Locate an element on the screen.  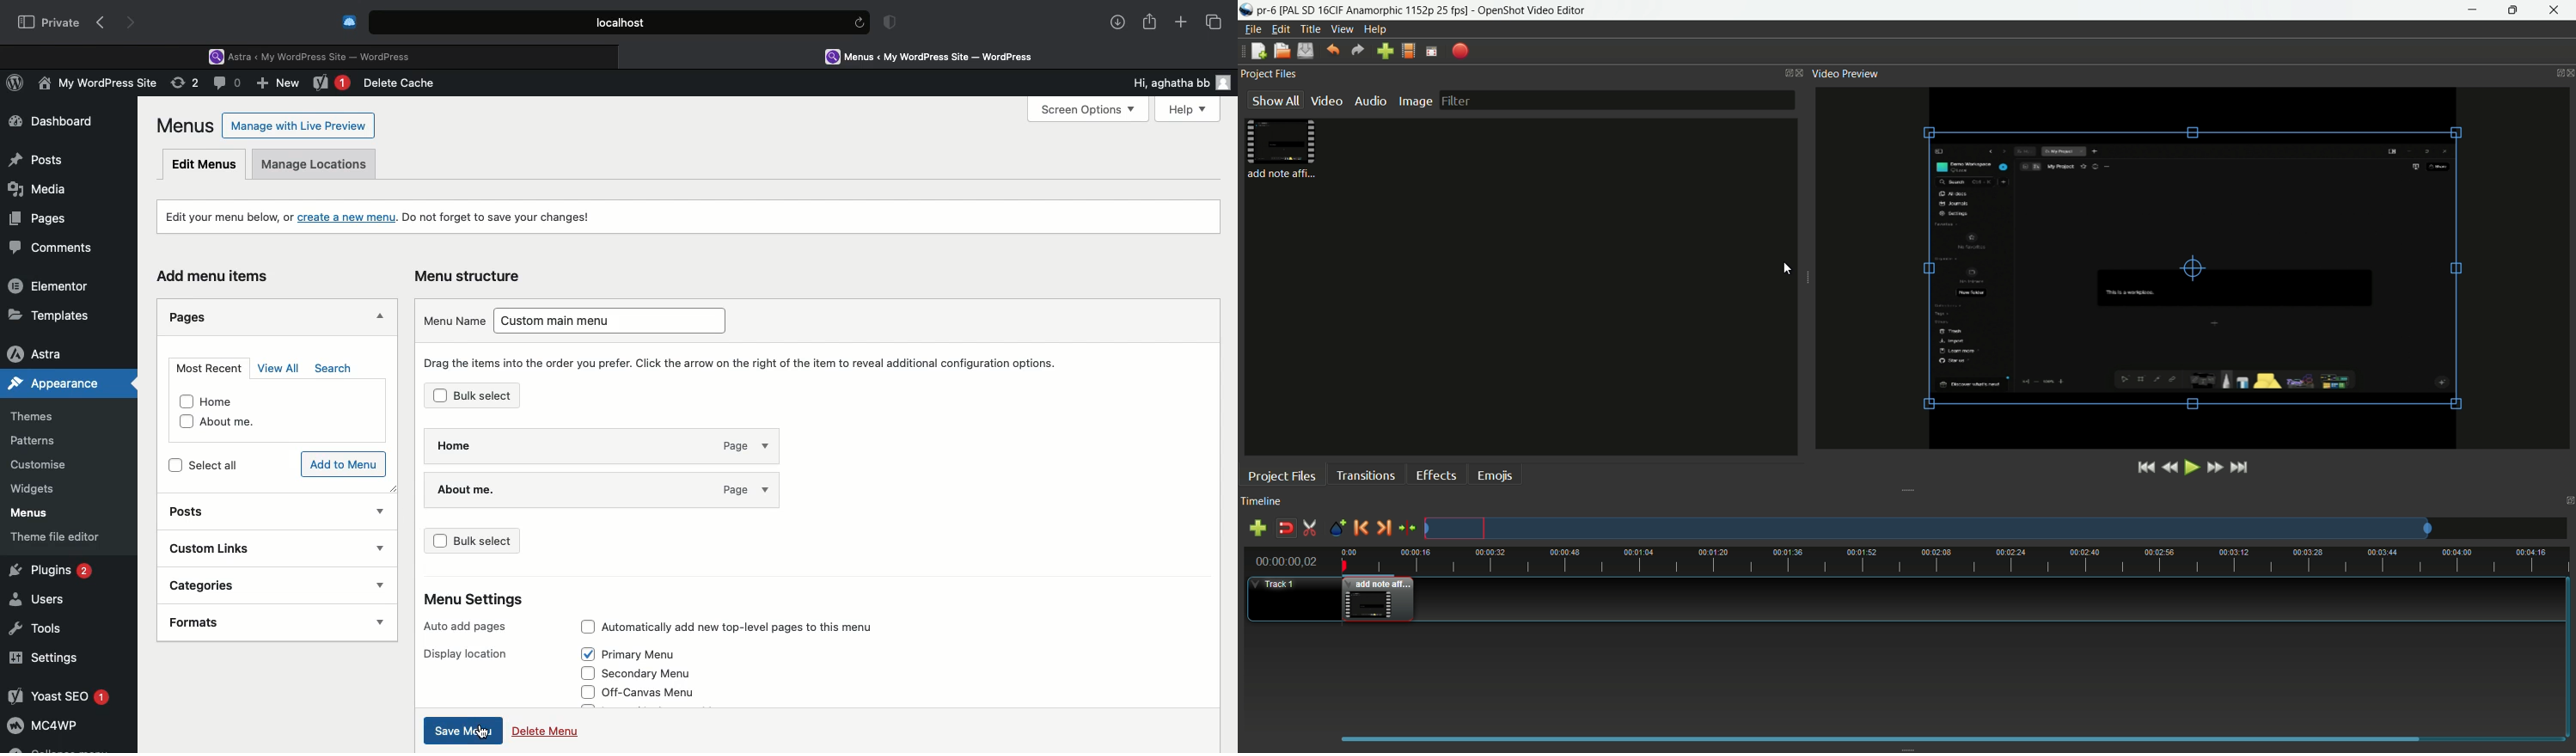
Add menu items is located at coordinates (220, 277).